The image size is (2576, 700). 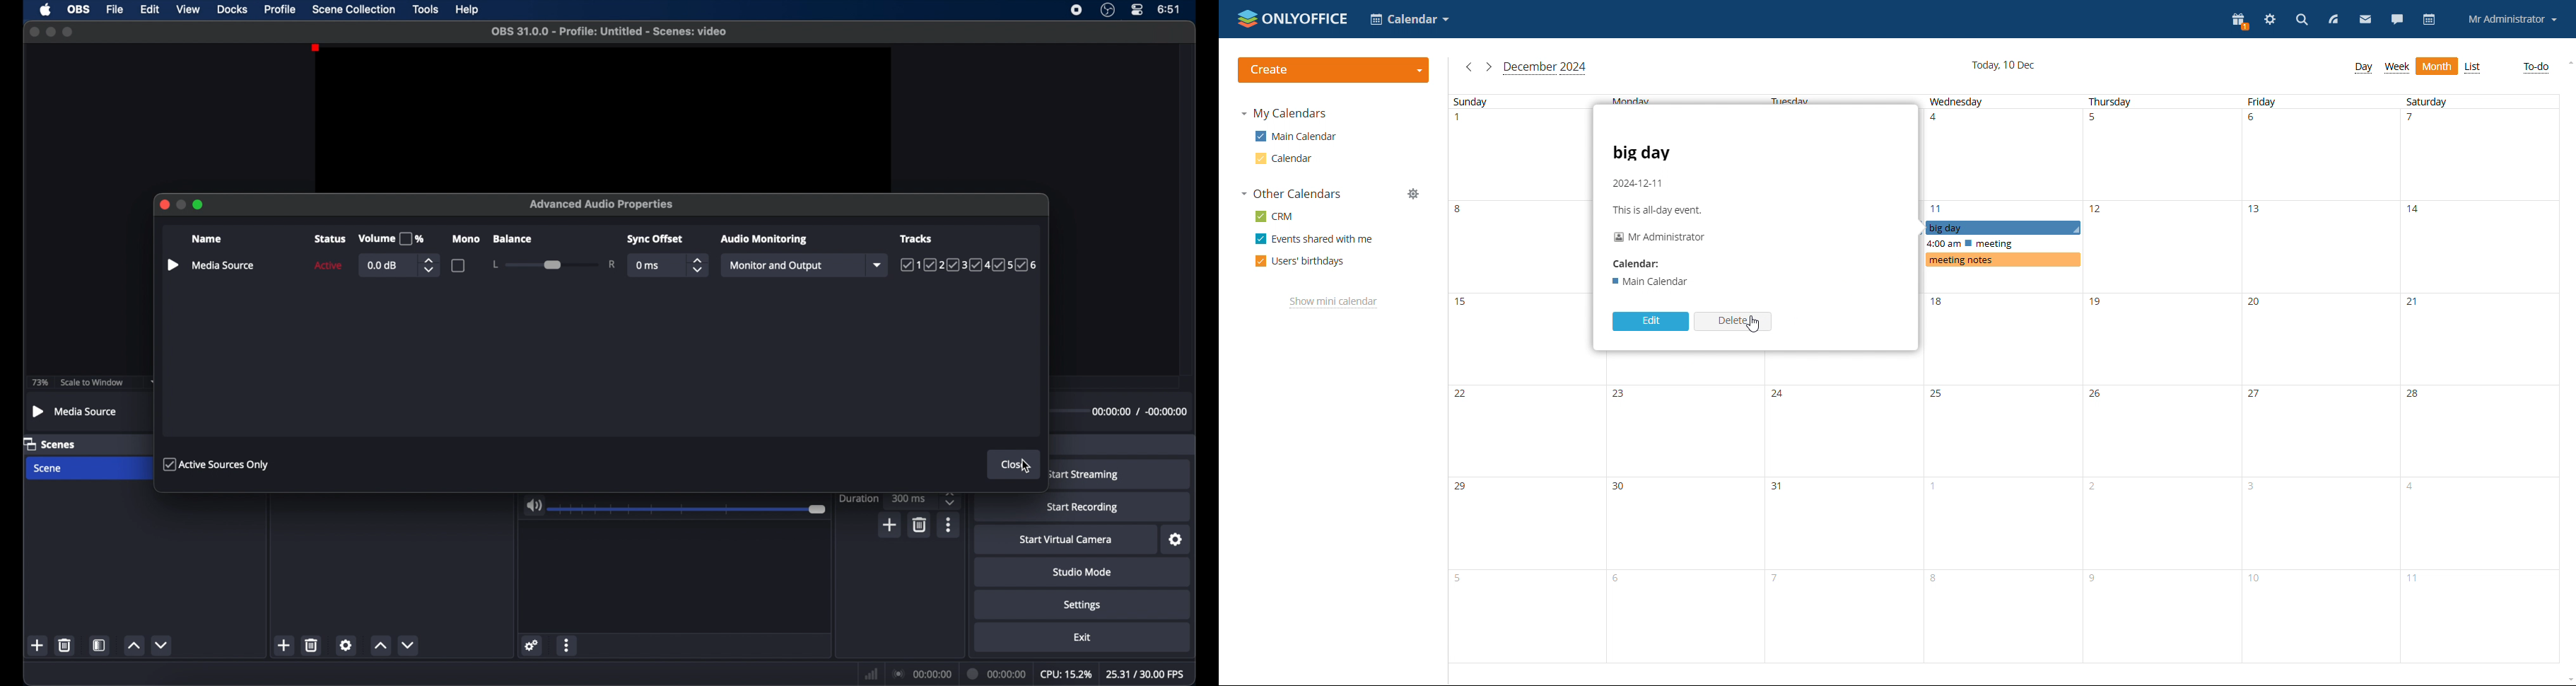 What do you see at coordinates (150, 10) in the screenshot?
I see `edit` at bounding box center [150, 10].